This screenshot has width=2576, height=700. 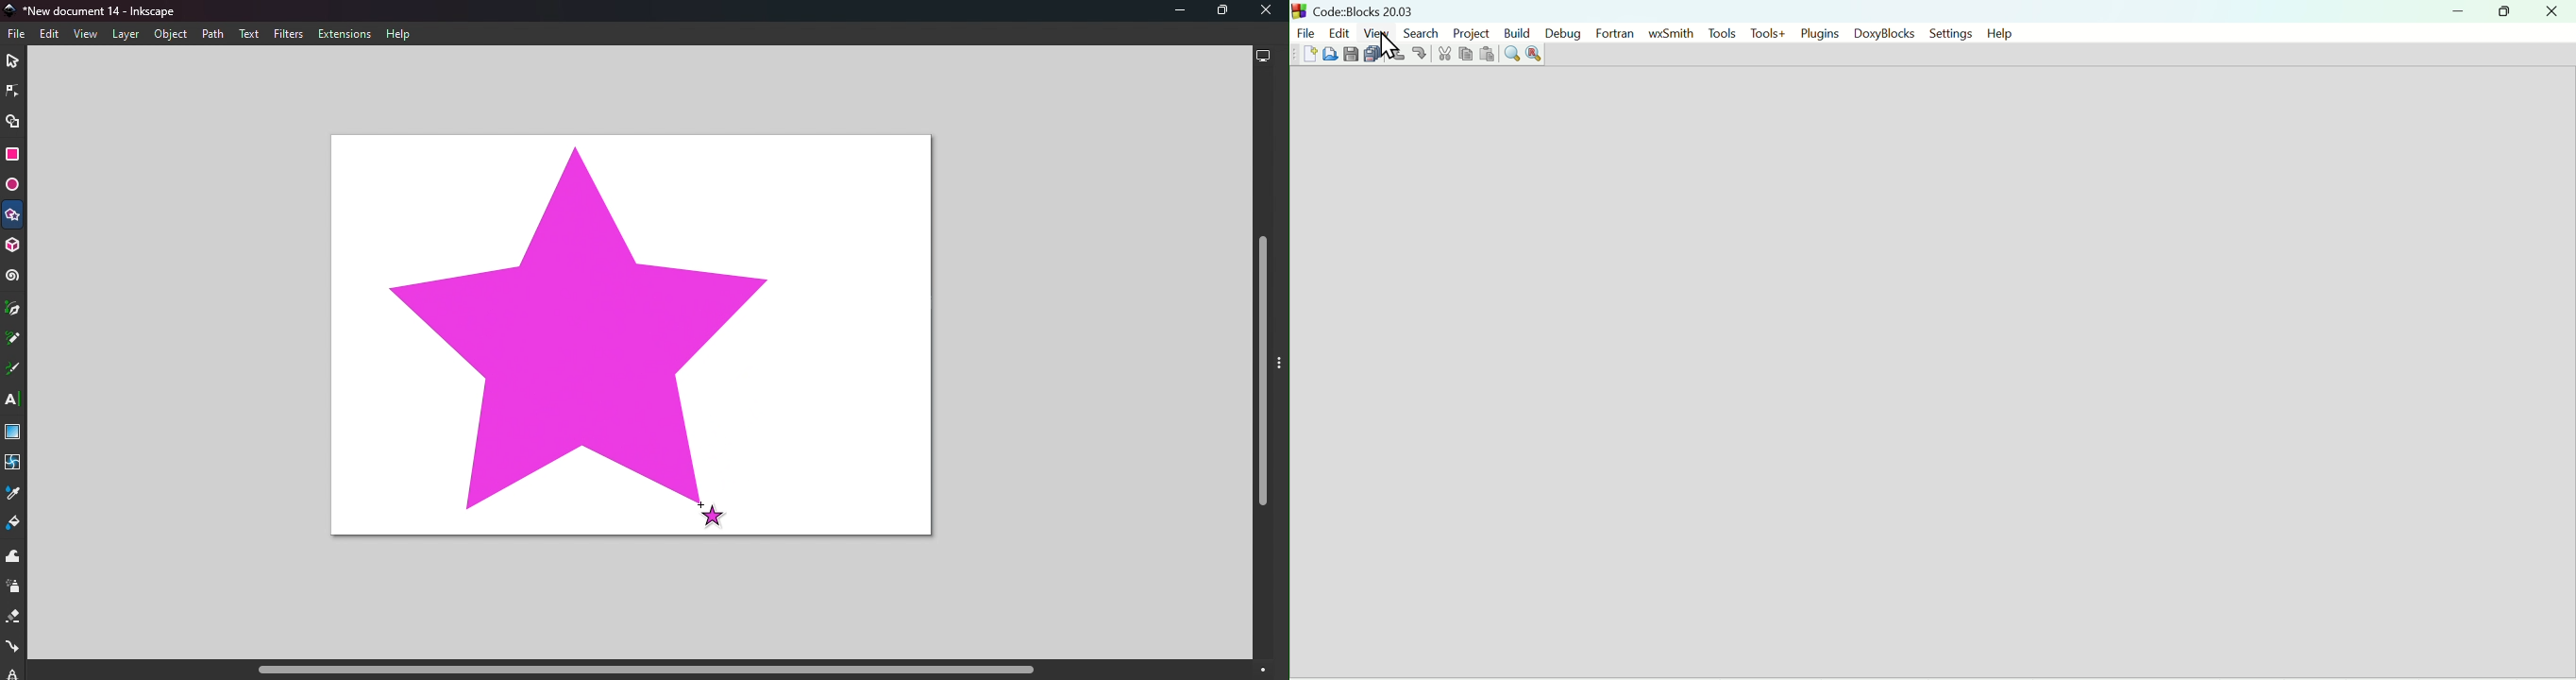 What do you see at coordinates (1386, 49) in the screenshot?
I see `Cursor` at bounding box center [1386, 49].